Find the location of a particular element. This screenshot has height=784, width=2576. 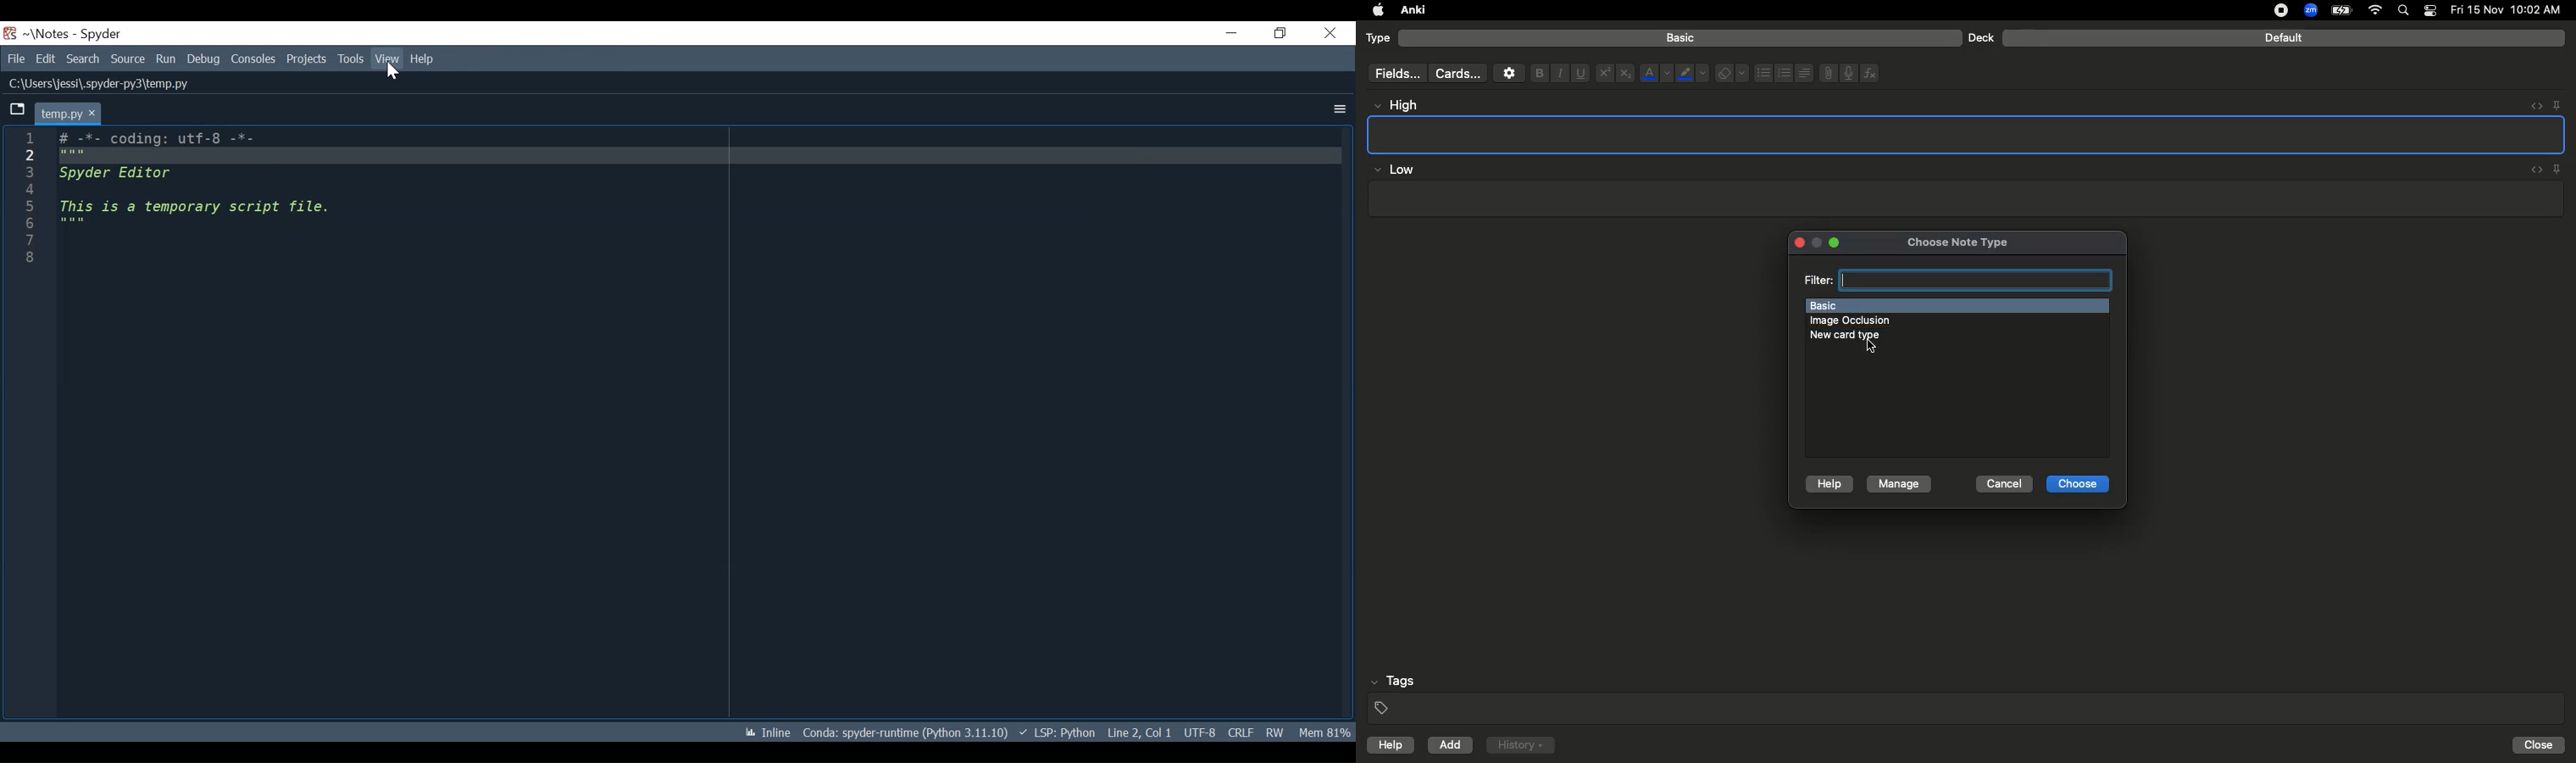

File is located at coordinates (1825, 73).